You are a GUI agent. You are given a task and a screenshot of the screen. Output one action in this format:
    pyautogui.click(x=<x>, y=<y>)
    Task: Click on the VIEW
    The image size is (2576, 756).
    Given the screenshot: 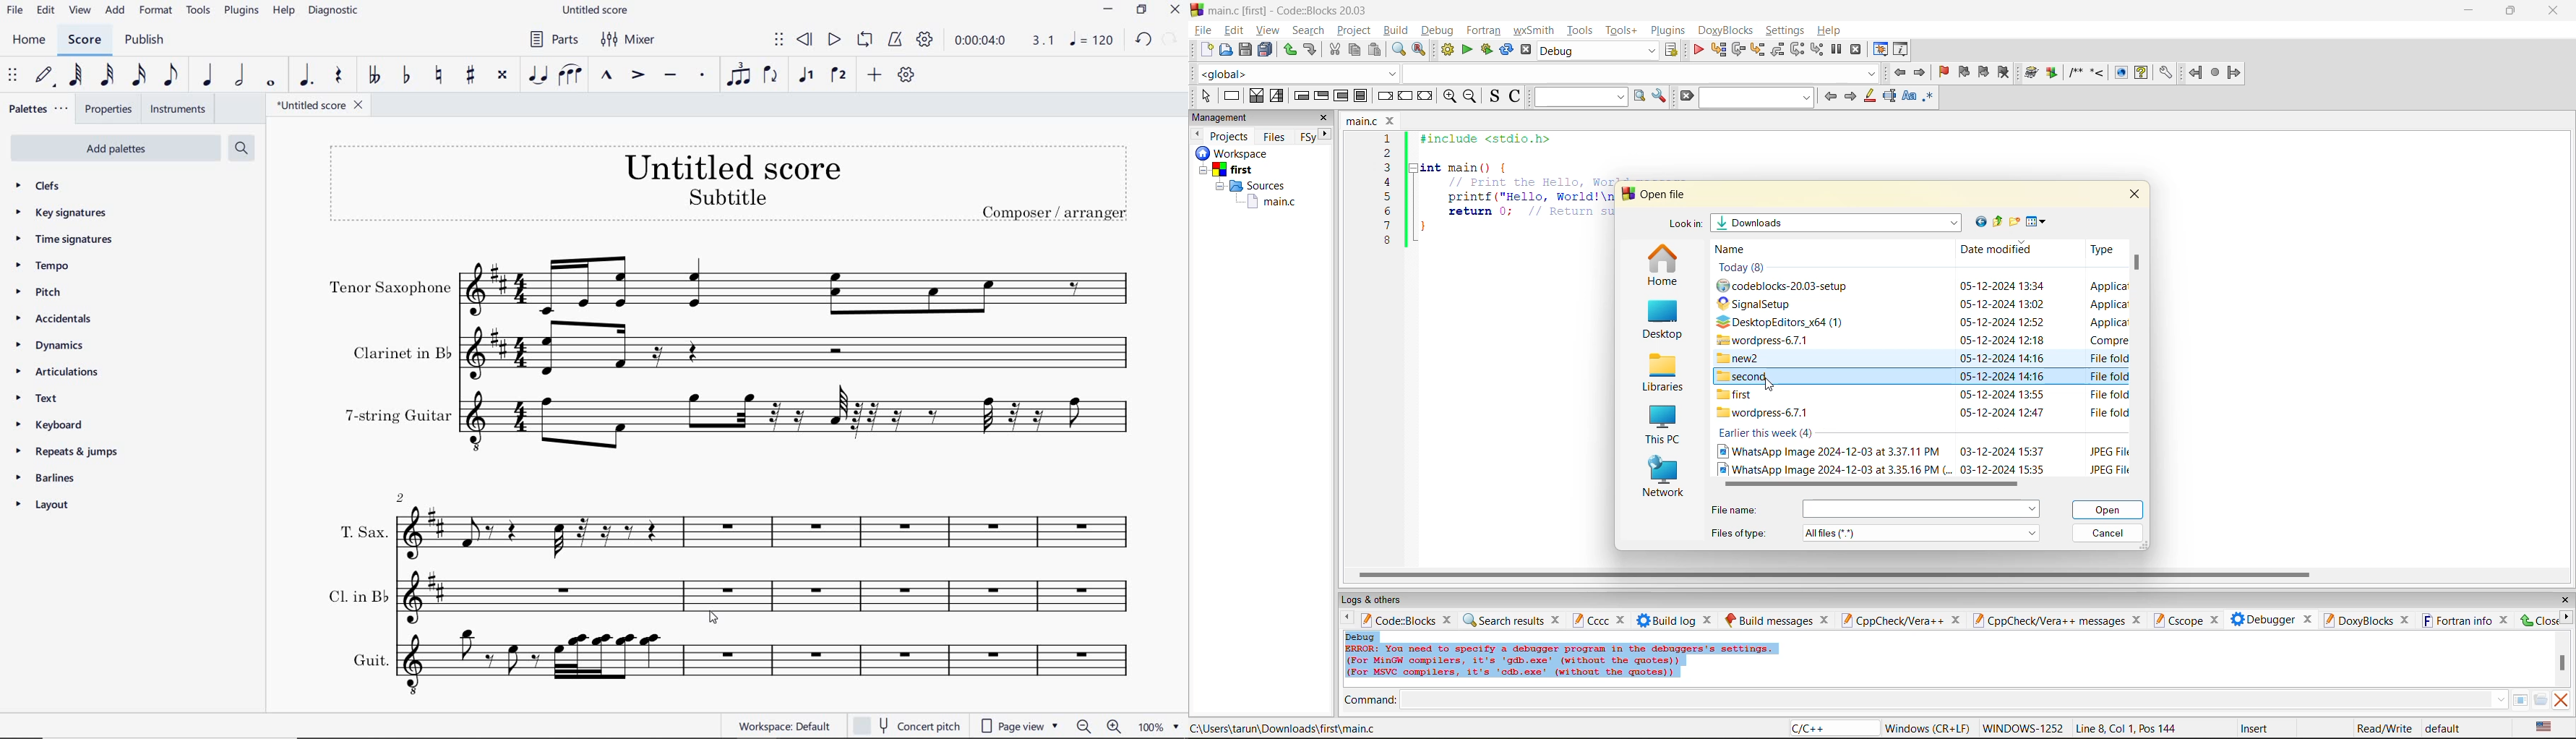 What is the action you would take?
    pyautogui.click(x=80, y=9)
    